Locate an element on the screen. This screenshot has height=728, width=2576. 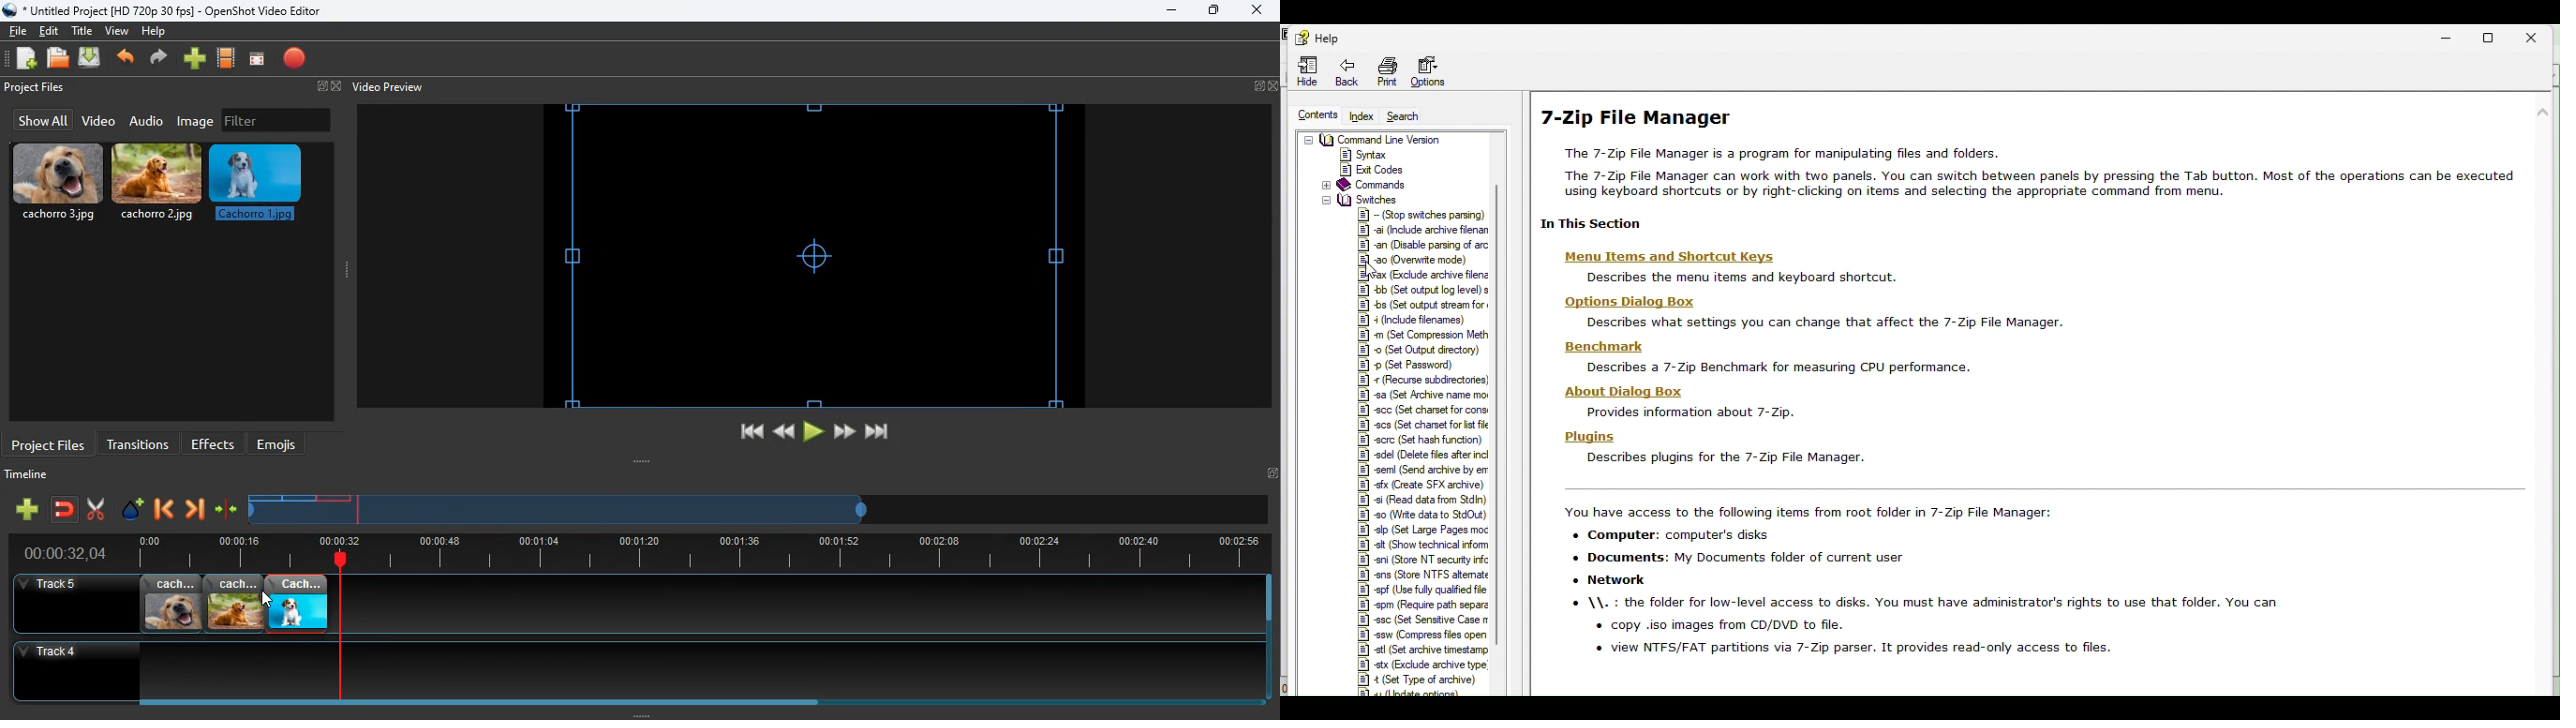
end is located at coordinates (879, 435).